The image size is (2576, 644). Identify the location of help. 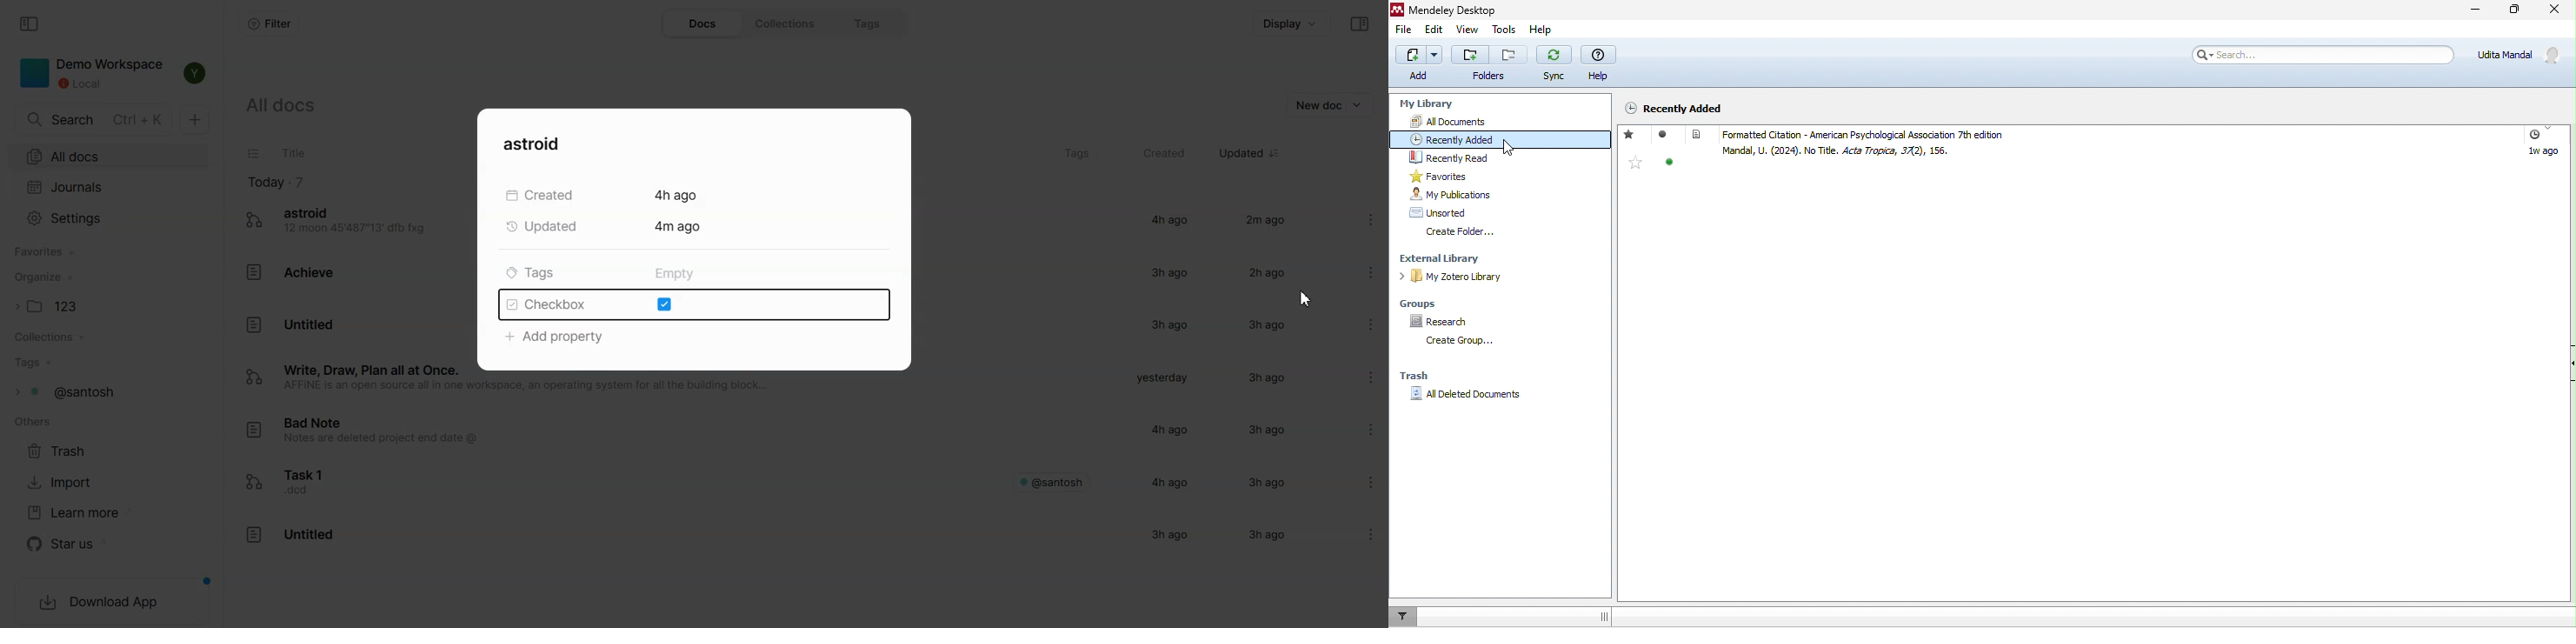
(1543, 30).